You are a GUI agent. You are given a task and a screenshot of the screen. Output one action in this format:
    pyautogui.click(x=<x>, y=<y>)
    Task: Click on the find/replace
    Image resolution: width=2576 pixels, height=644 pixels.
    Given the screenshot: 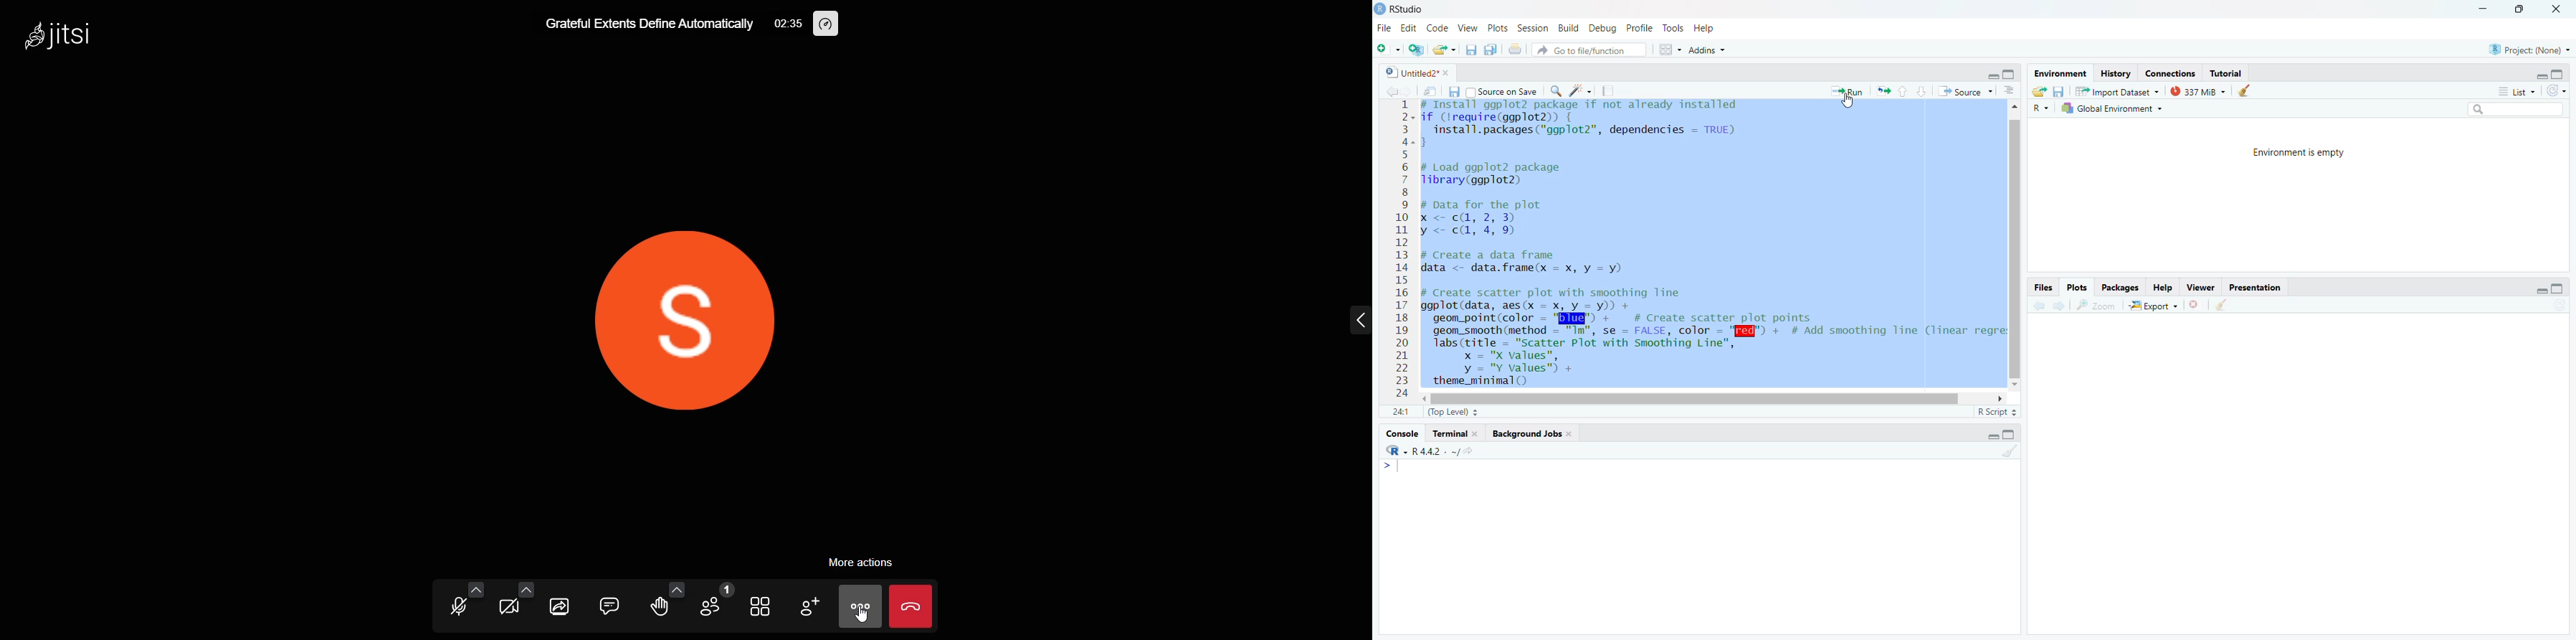 What is the action you would take?
    pyautogui.click(x=1555, y=91)
    